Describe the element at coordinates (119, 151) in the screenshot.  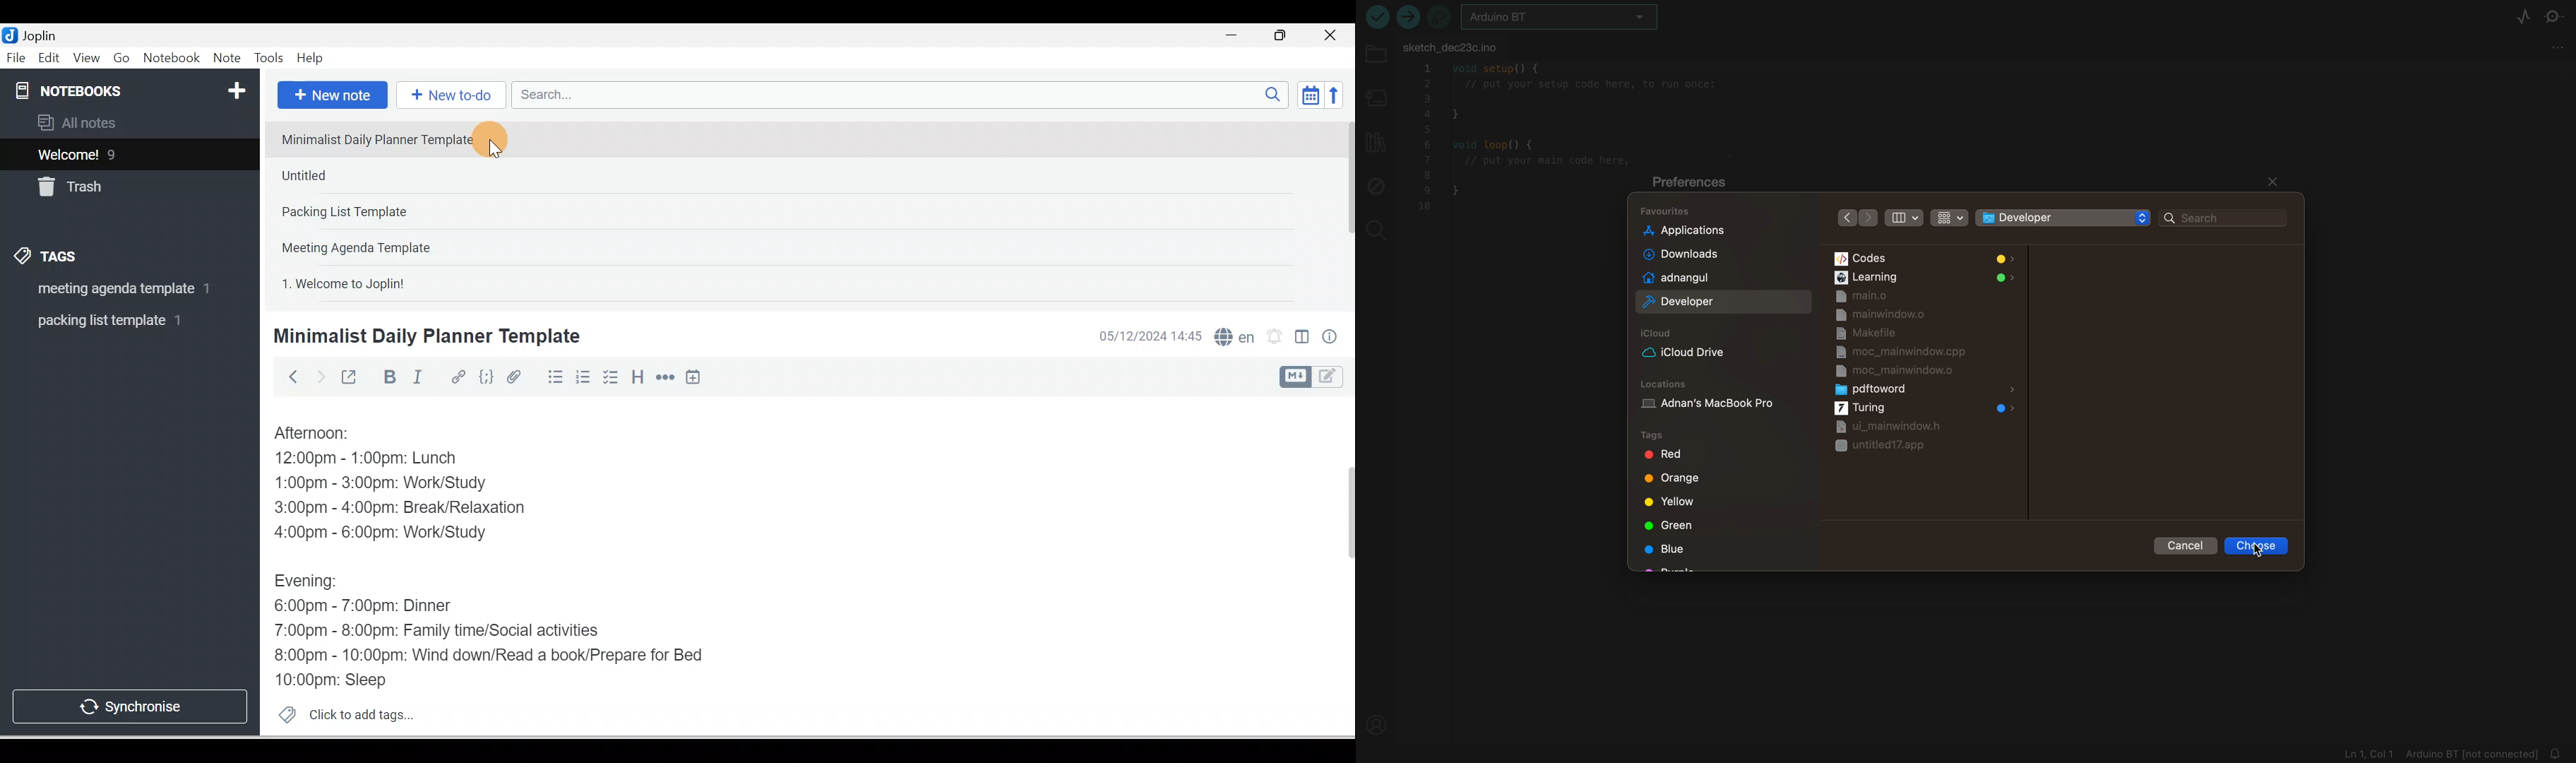
I see `Notes` at that location.